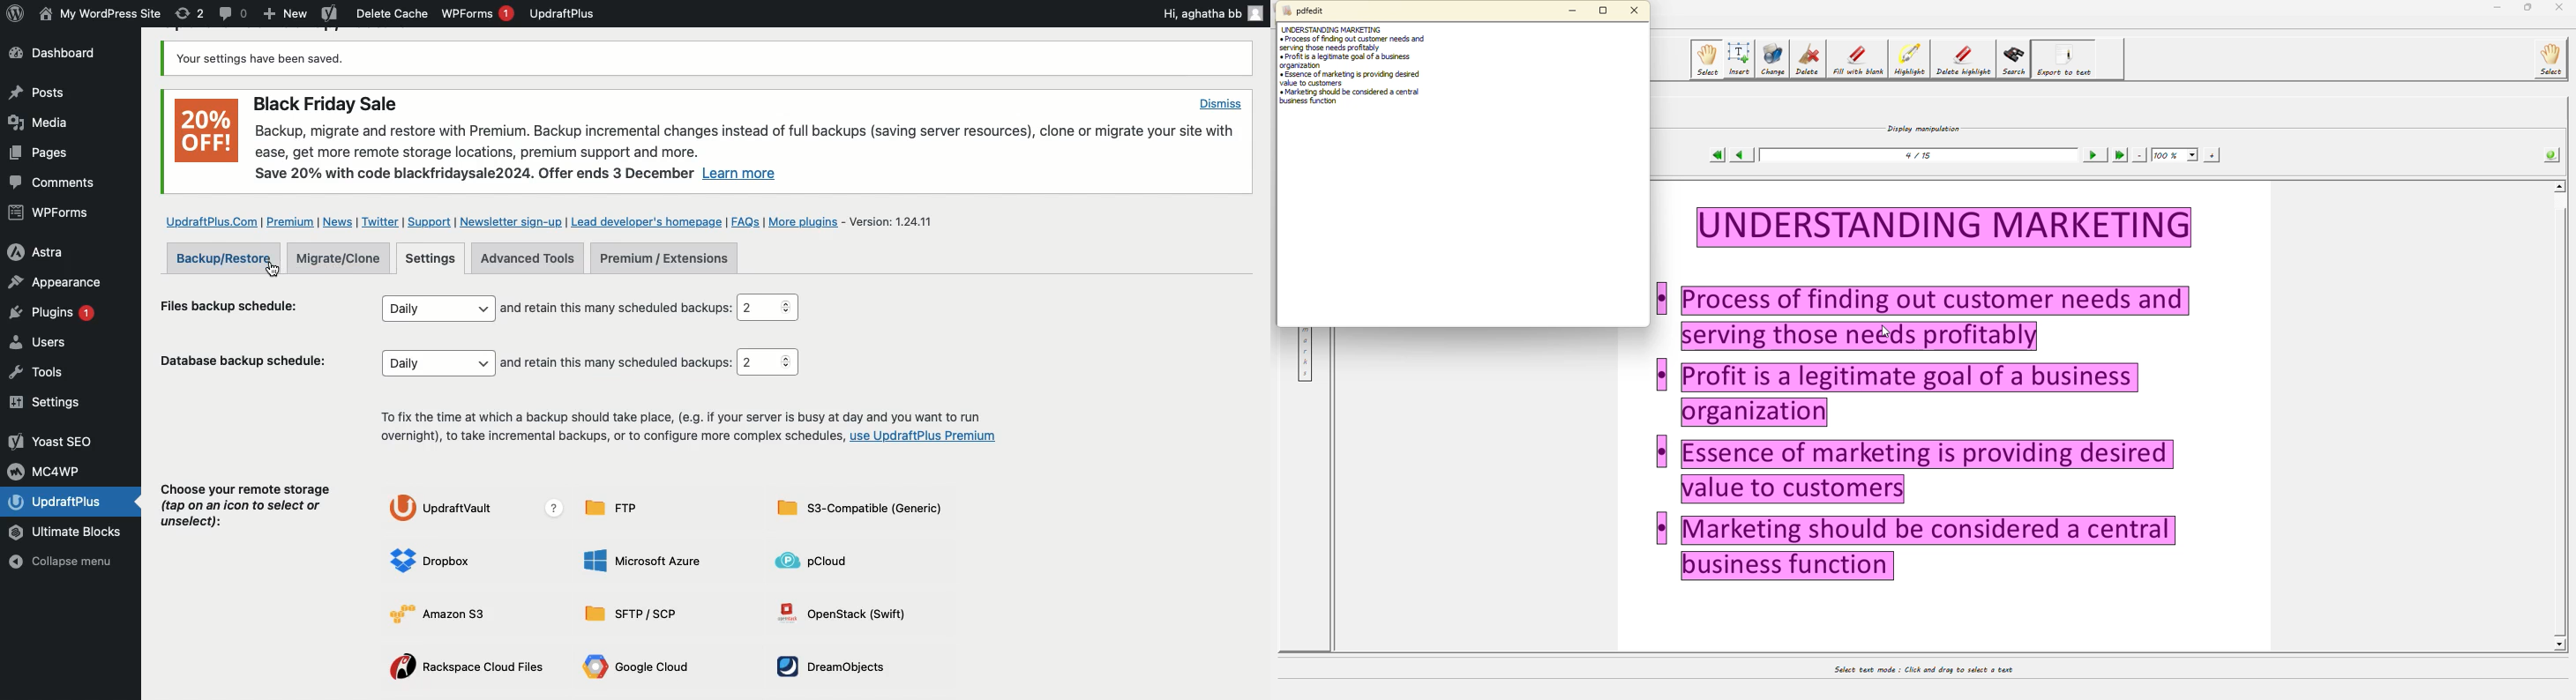 The width and height of the screenshot is (2576, 700). I want to click on Hi, aghatha bb, so click(1211, 12).